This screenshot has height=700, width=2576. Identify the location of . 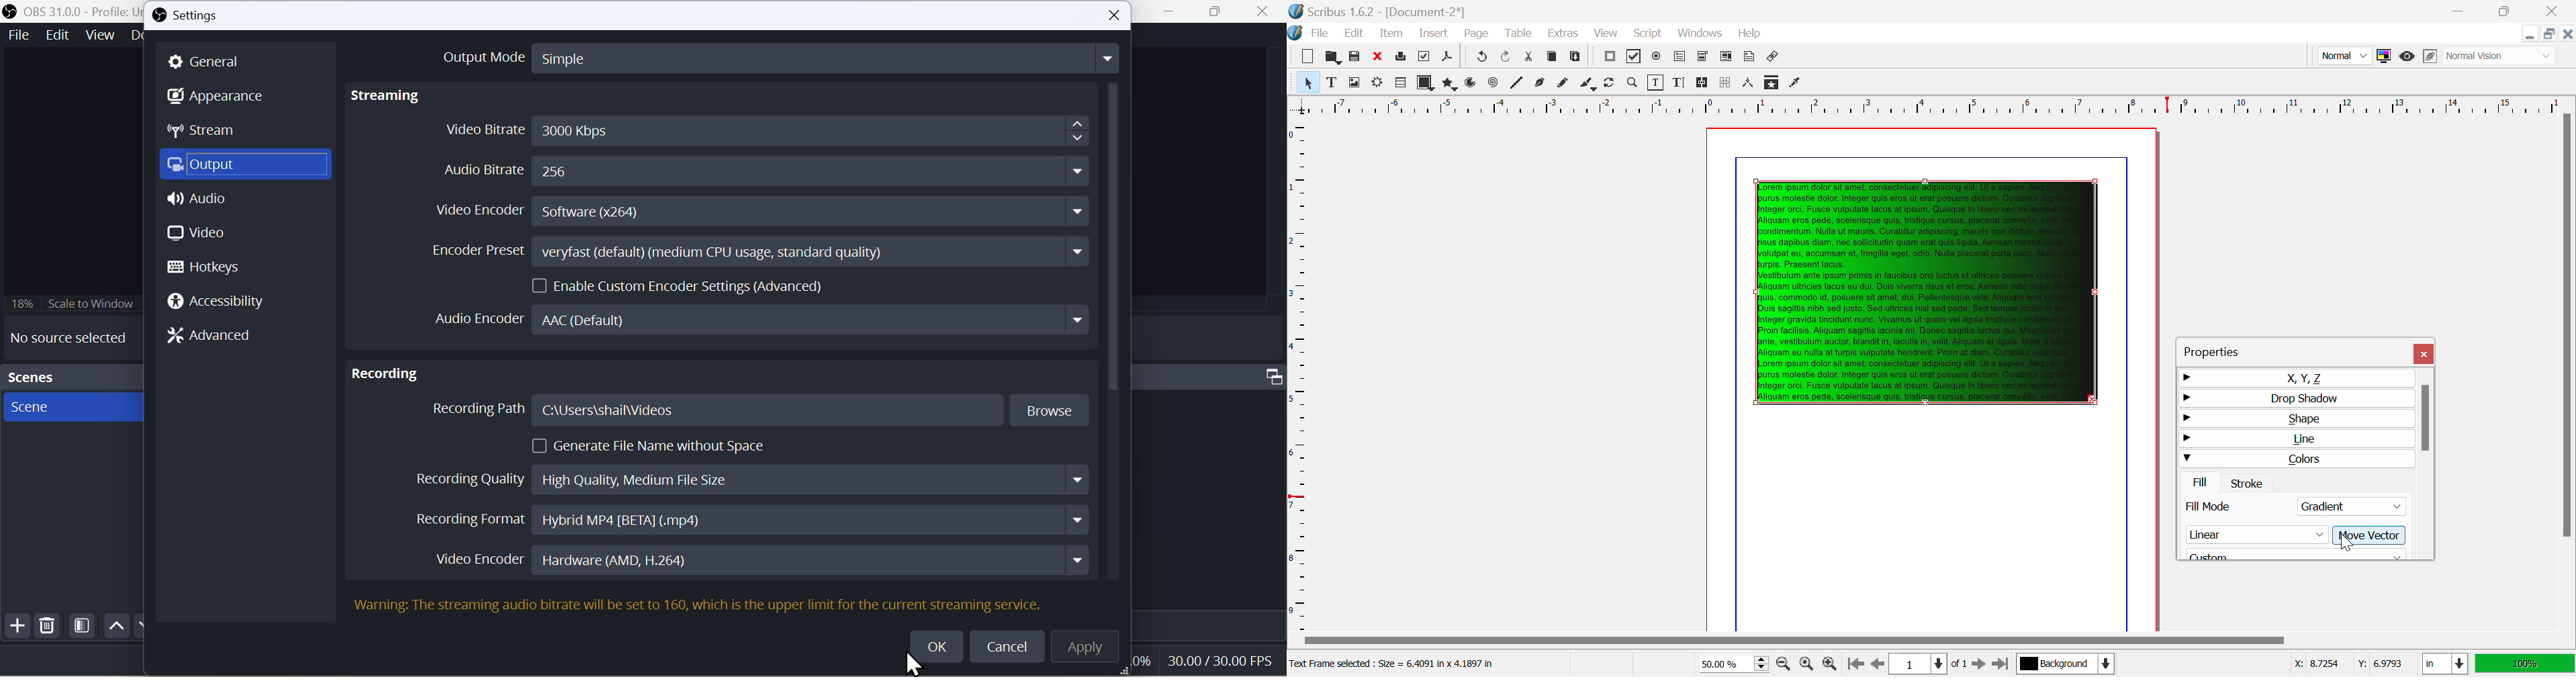
(1116, 15).